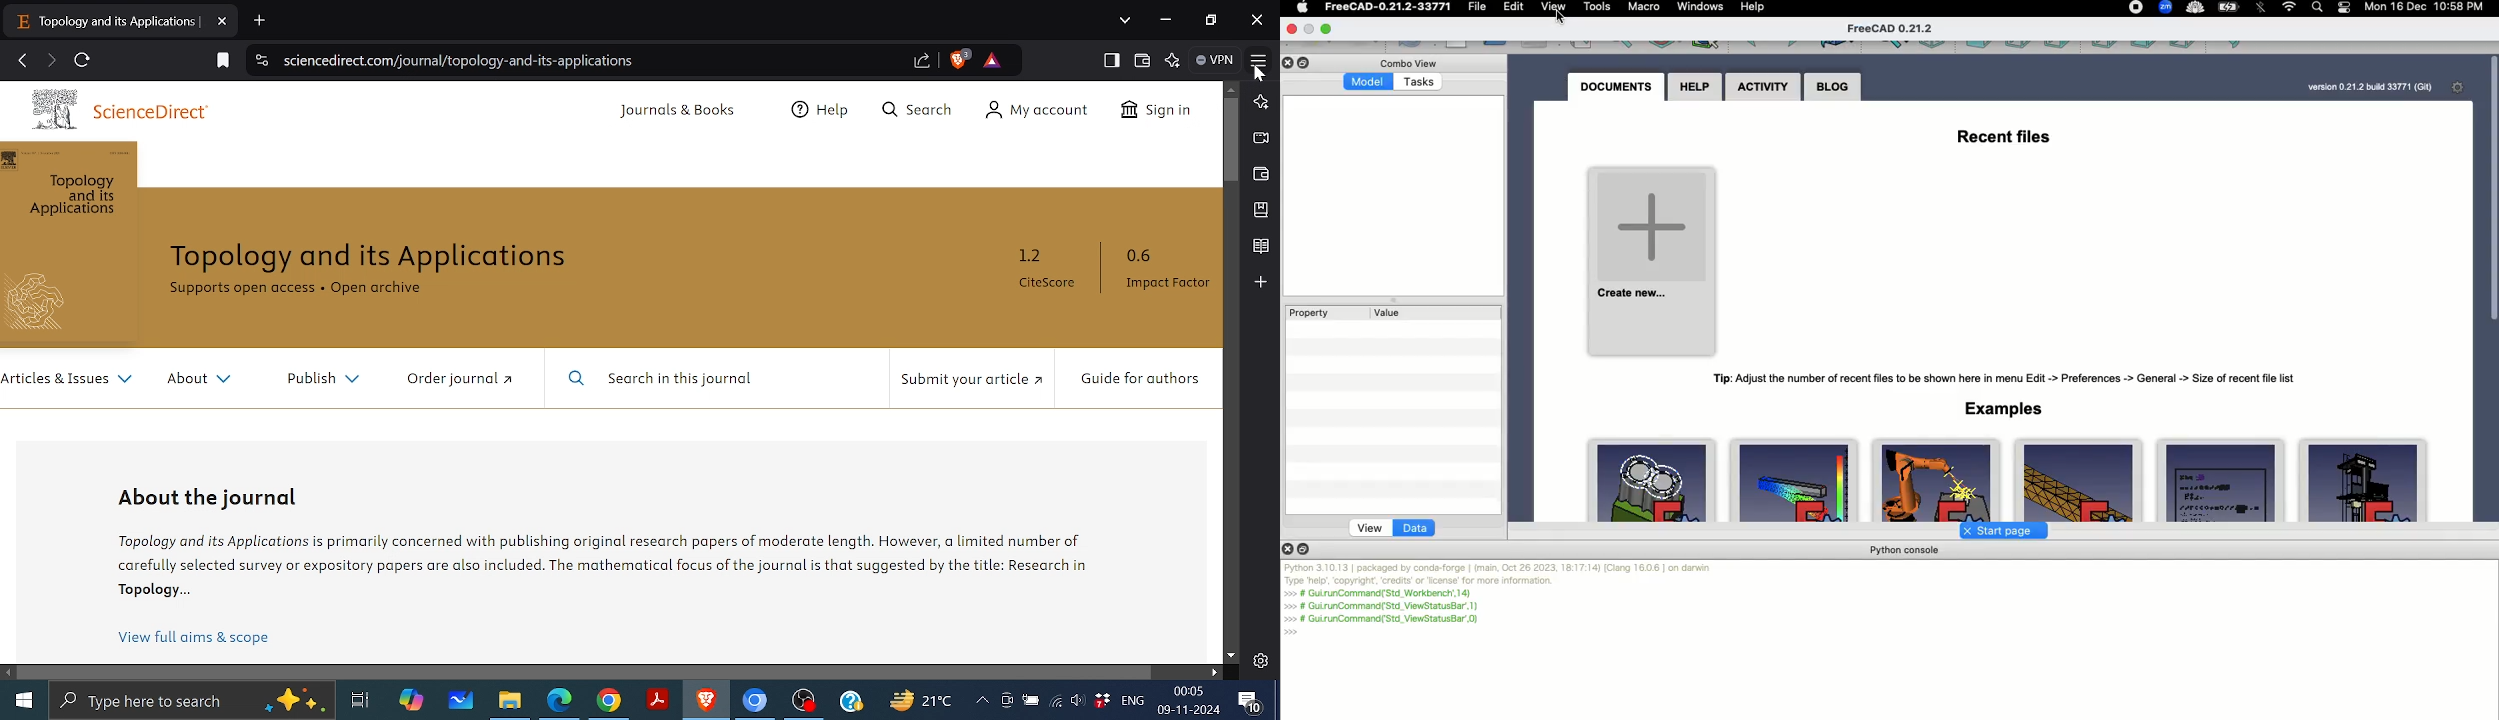 The width and height of the screenshot is (2520, 728). I want to click on Model, so click(1369, 81).